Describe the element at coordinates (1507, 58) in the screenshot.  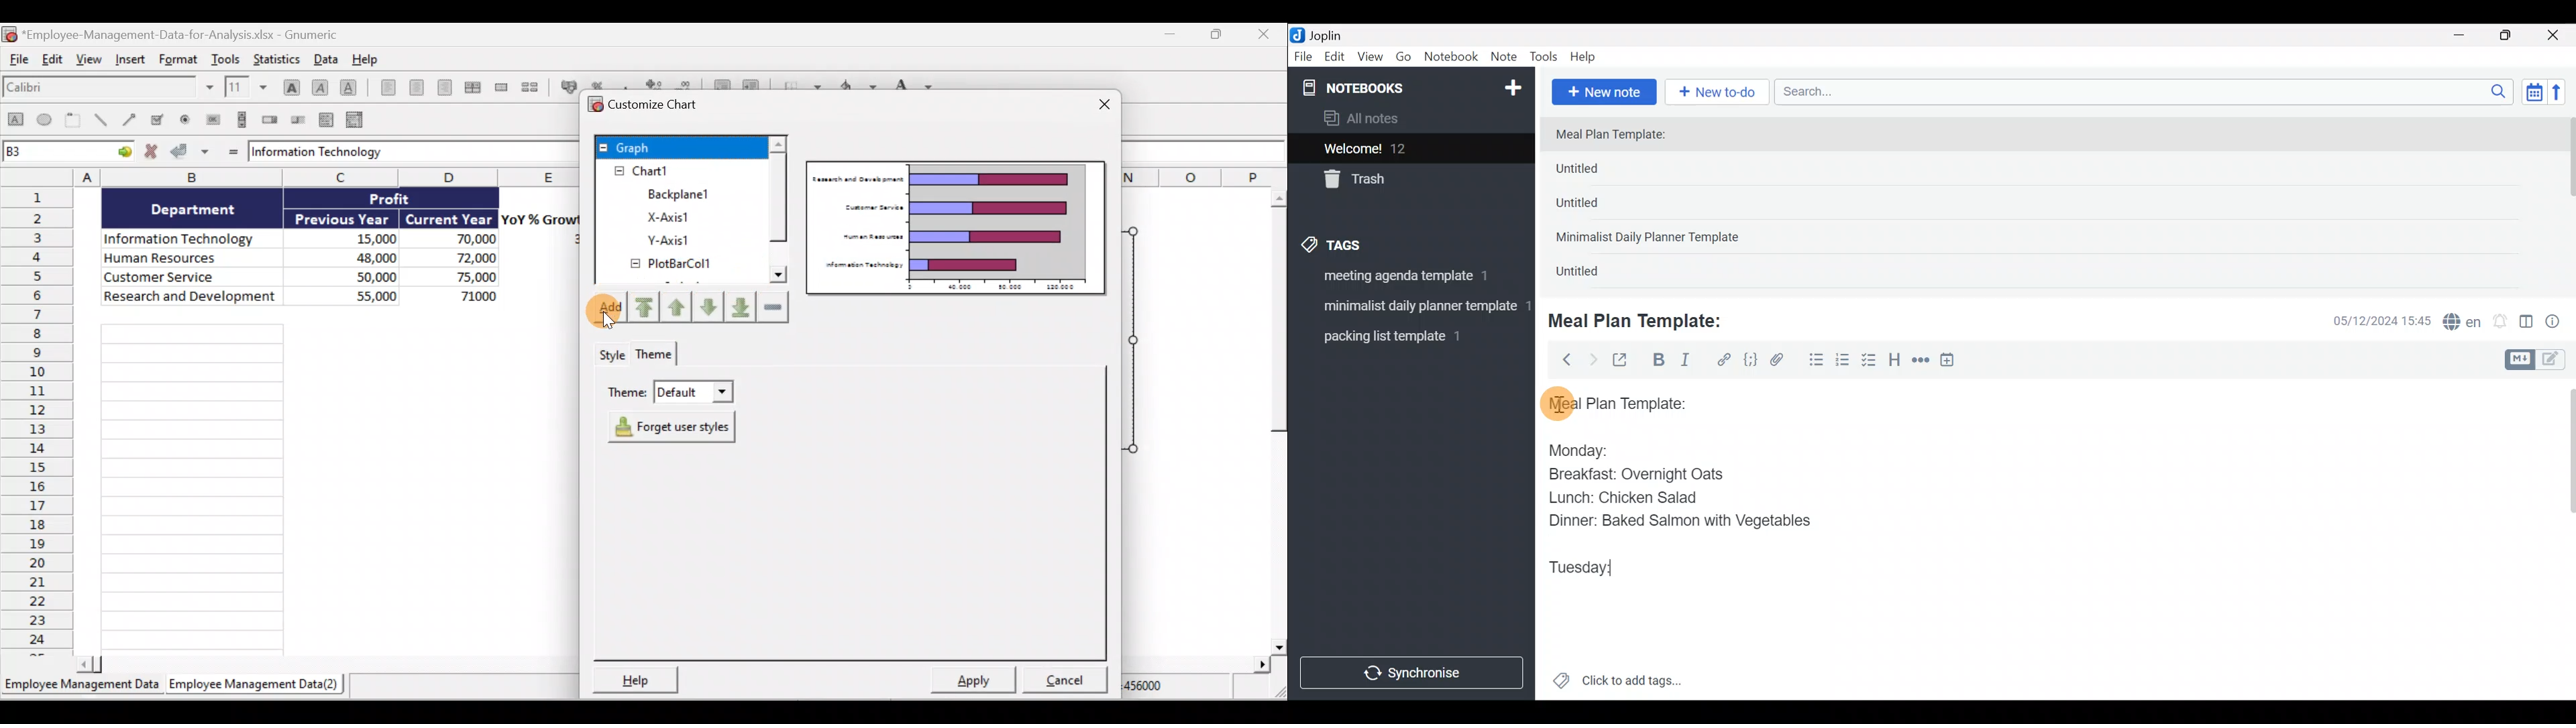
I see `Note` at that location.